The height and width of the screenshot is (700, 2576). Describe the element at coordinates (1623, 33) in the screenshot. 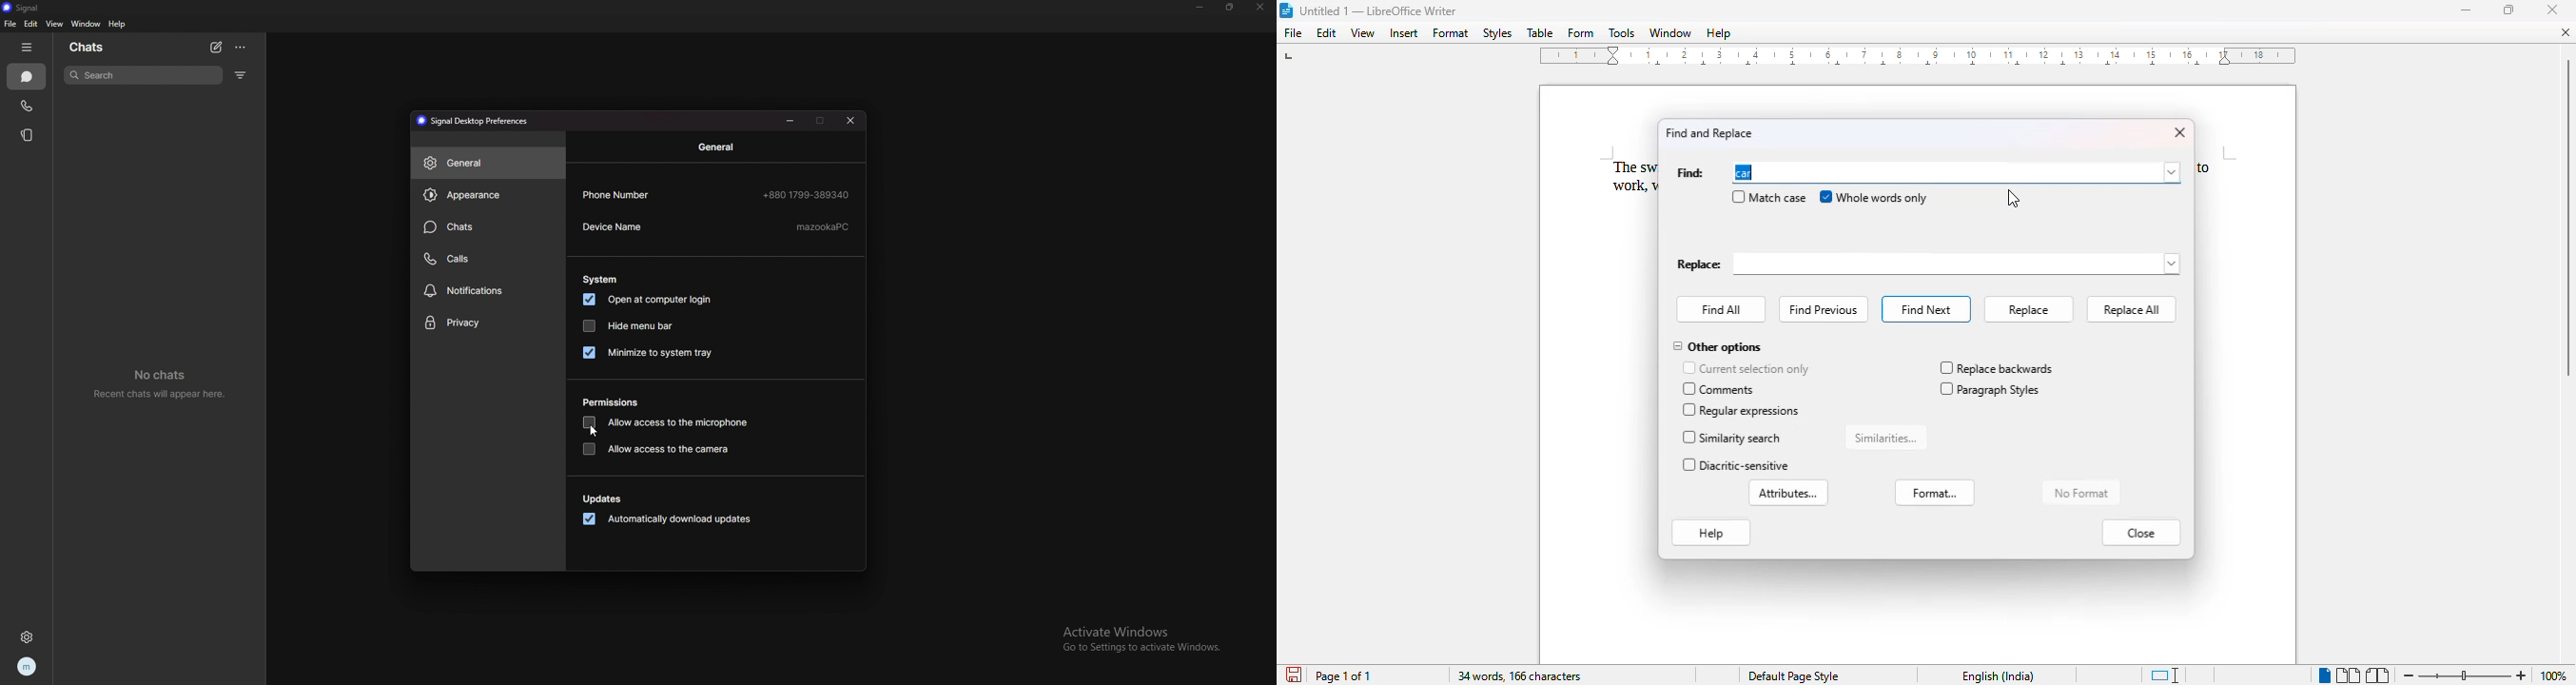

I see `tools` at that location.